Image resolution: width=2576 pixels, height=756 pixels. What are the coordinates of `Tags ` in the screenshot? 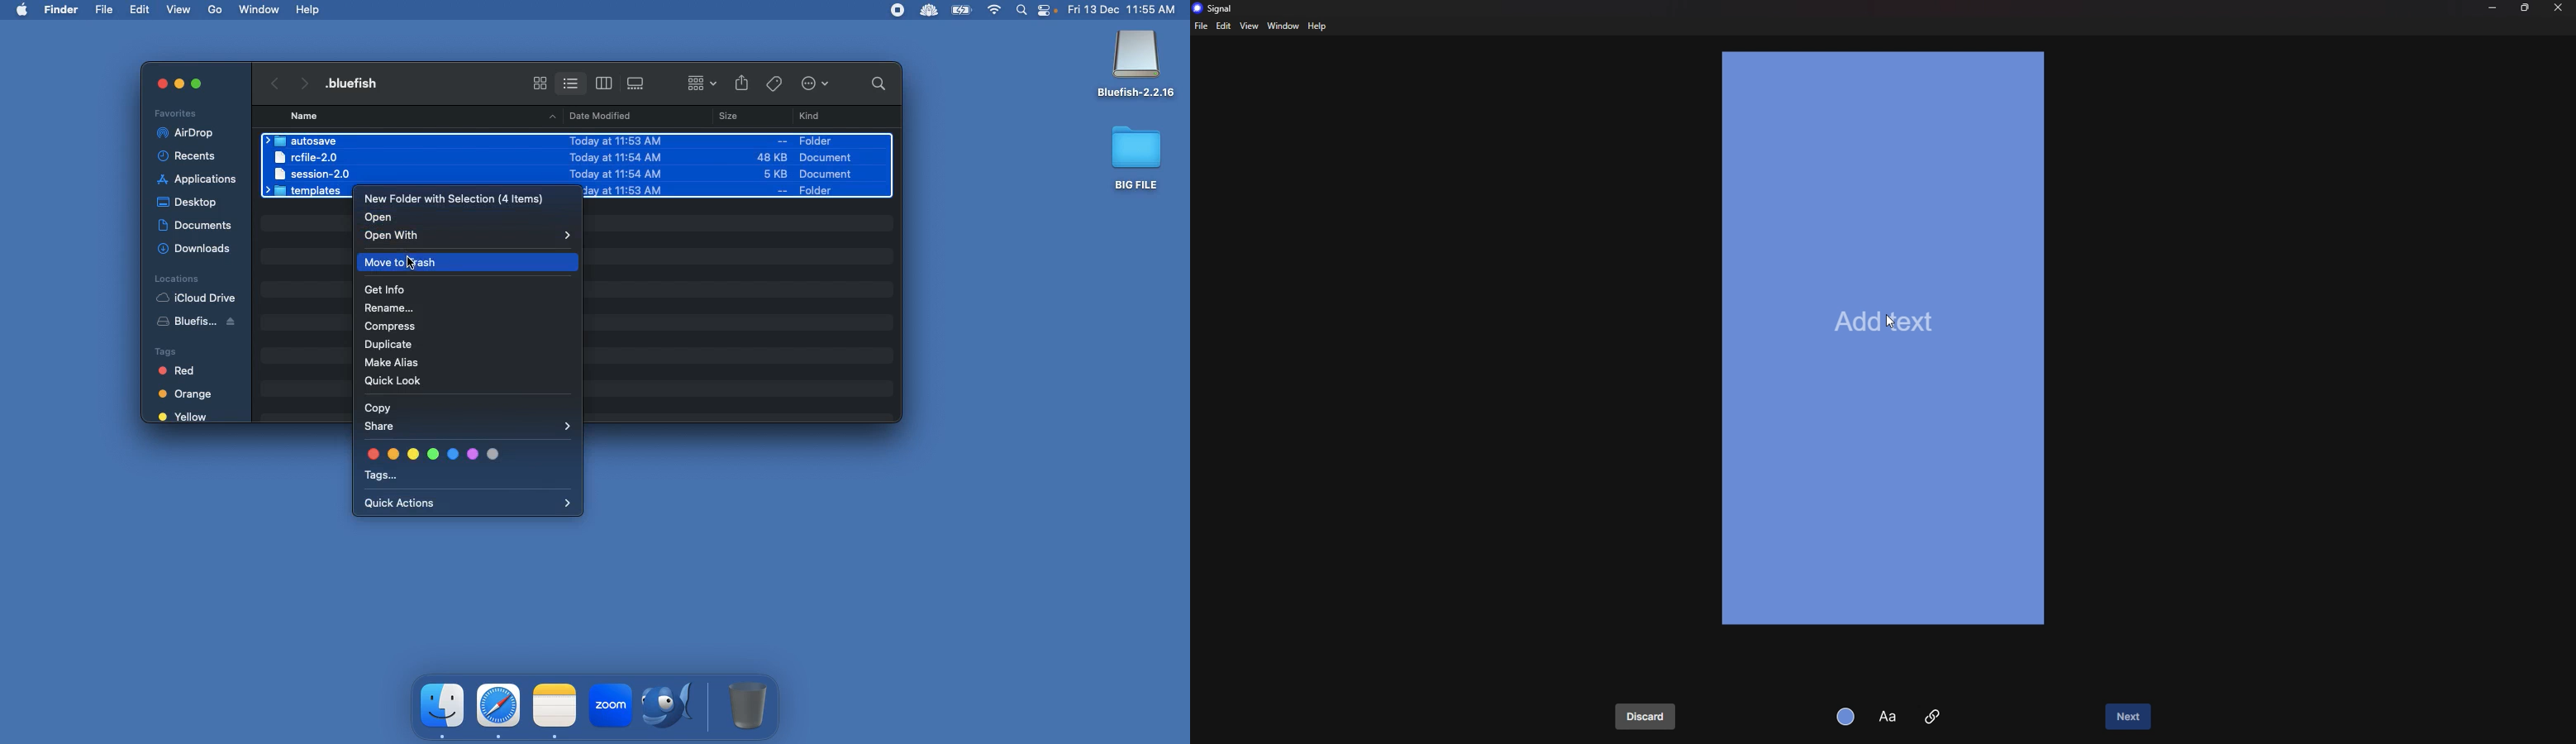 It's located at (466, 465).